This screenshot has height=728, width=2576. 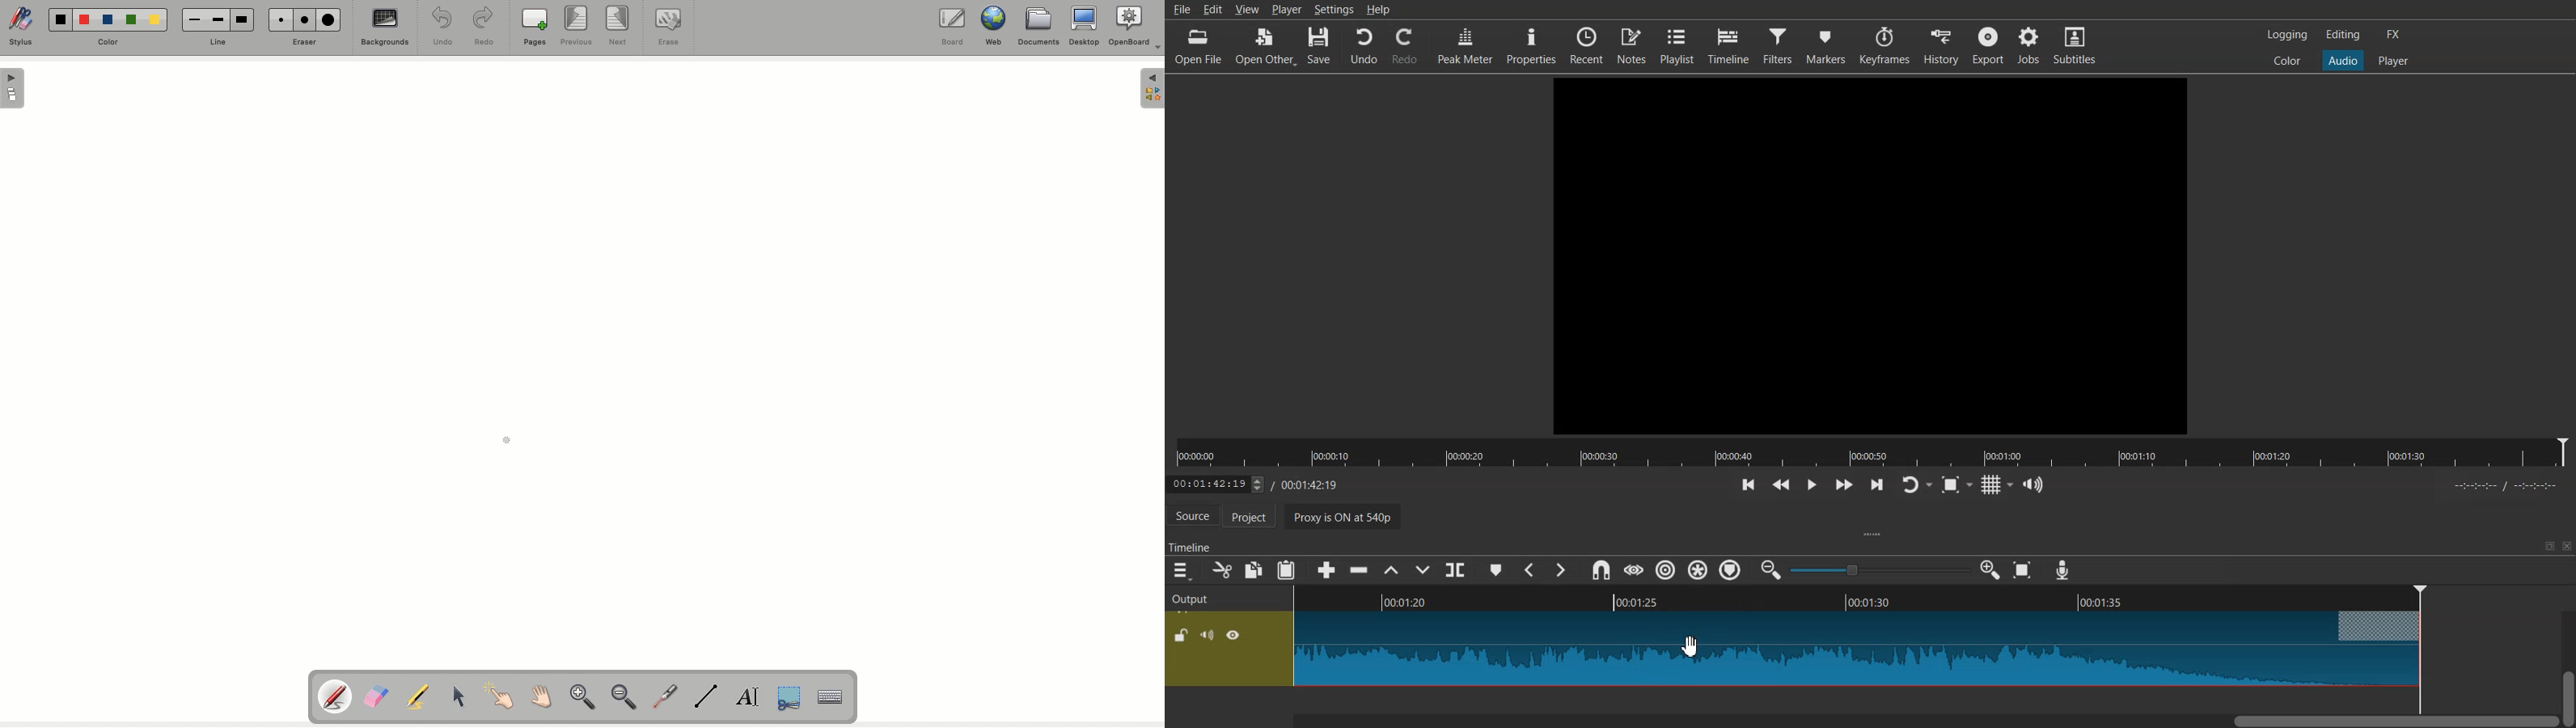 What do you see at coordinates (243, 18) in the screenshot?
I see `Large` at bounding box center [243, 18].